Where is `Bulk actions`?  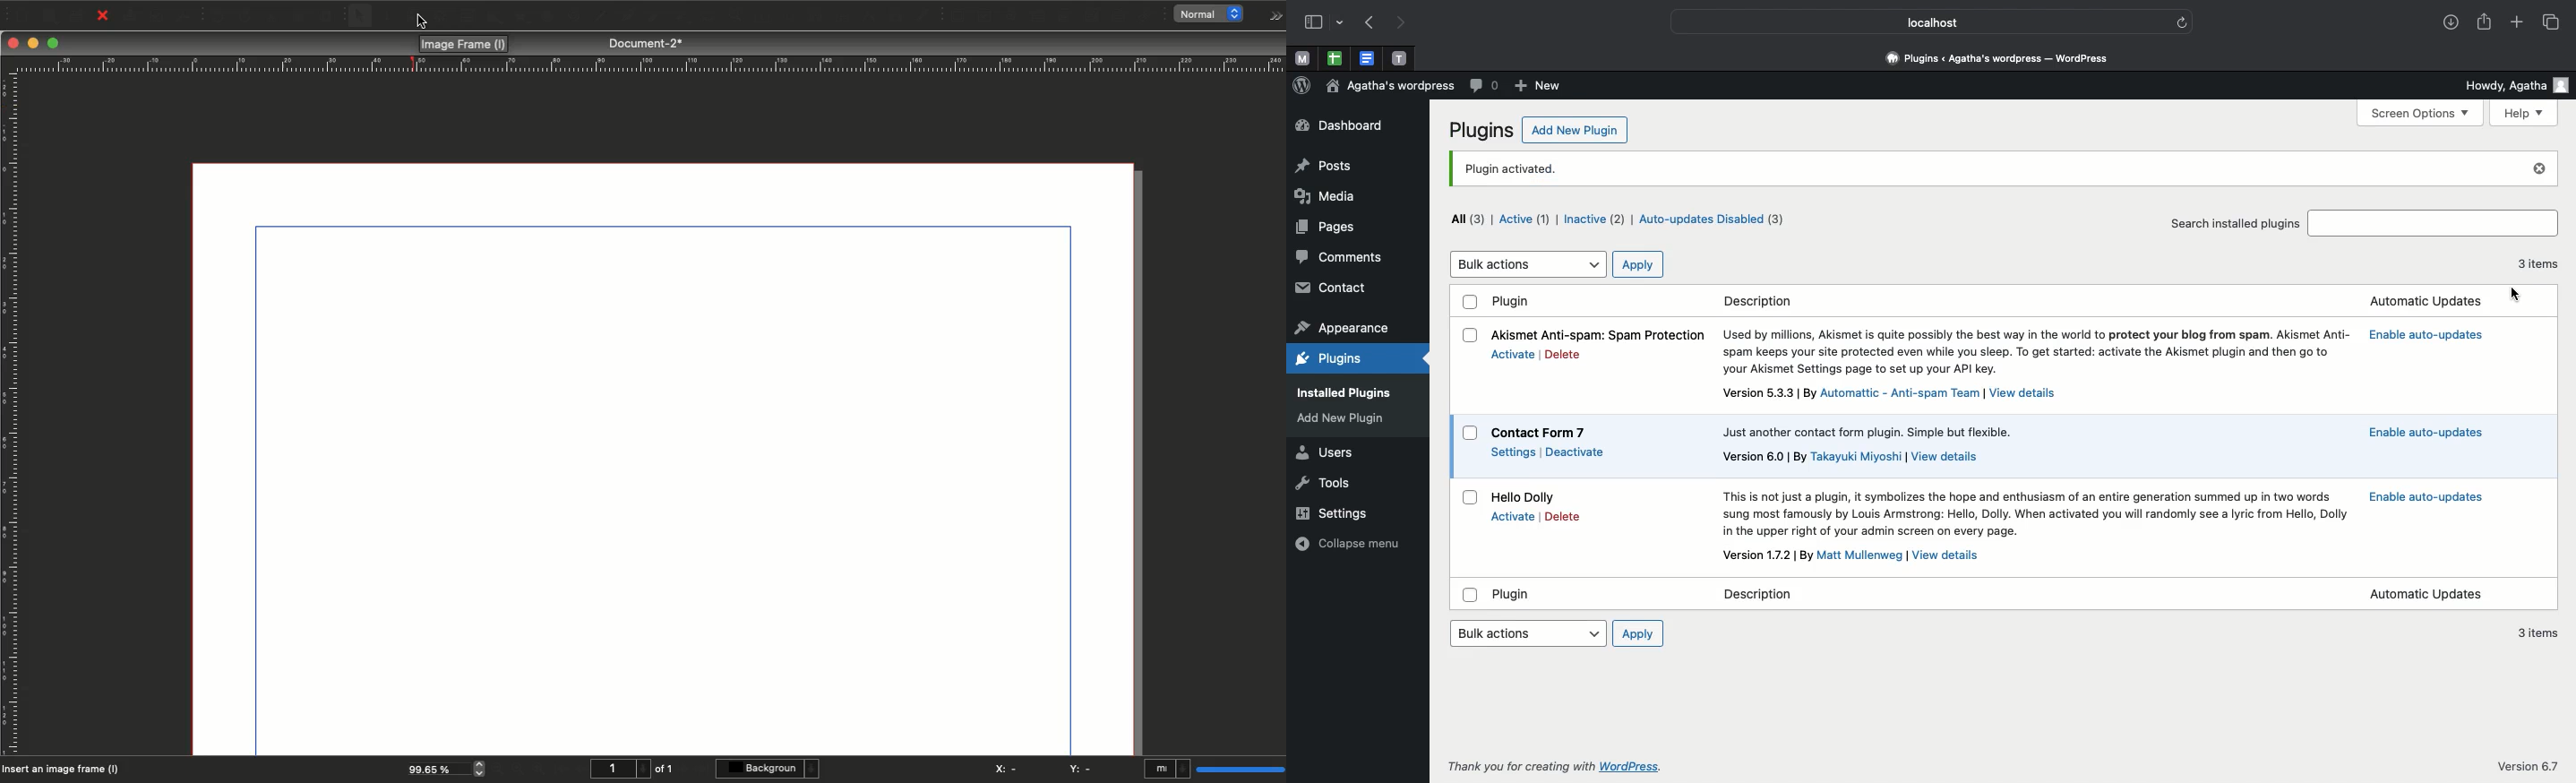 Bulk actions is located at coordinates (1527, 633).